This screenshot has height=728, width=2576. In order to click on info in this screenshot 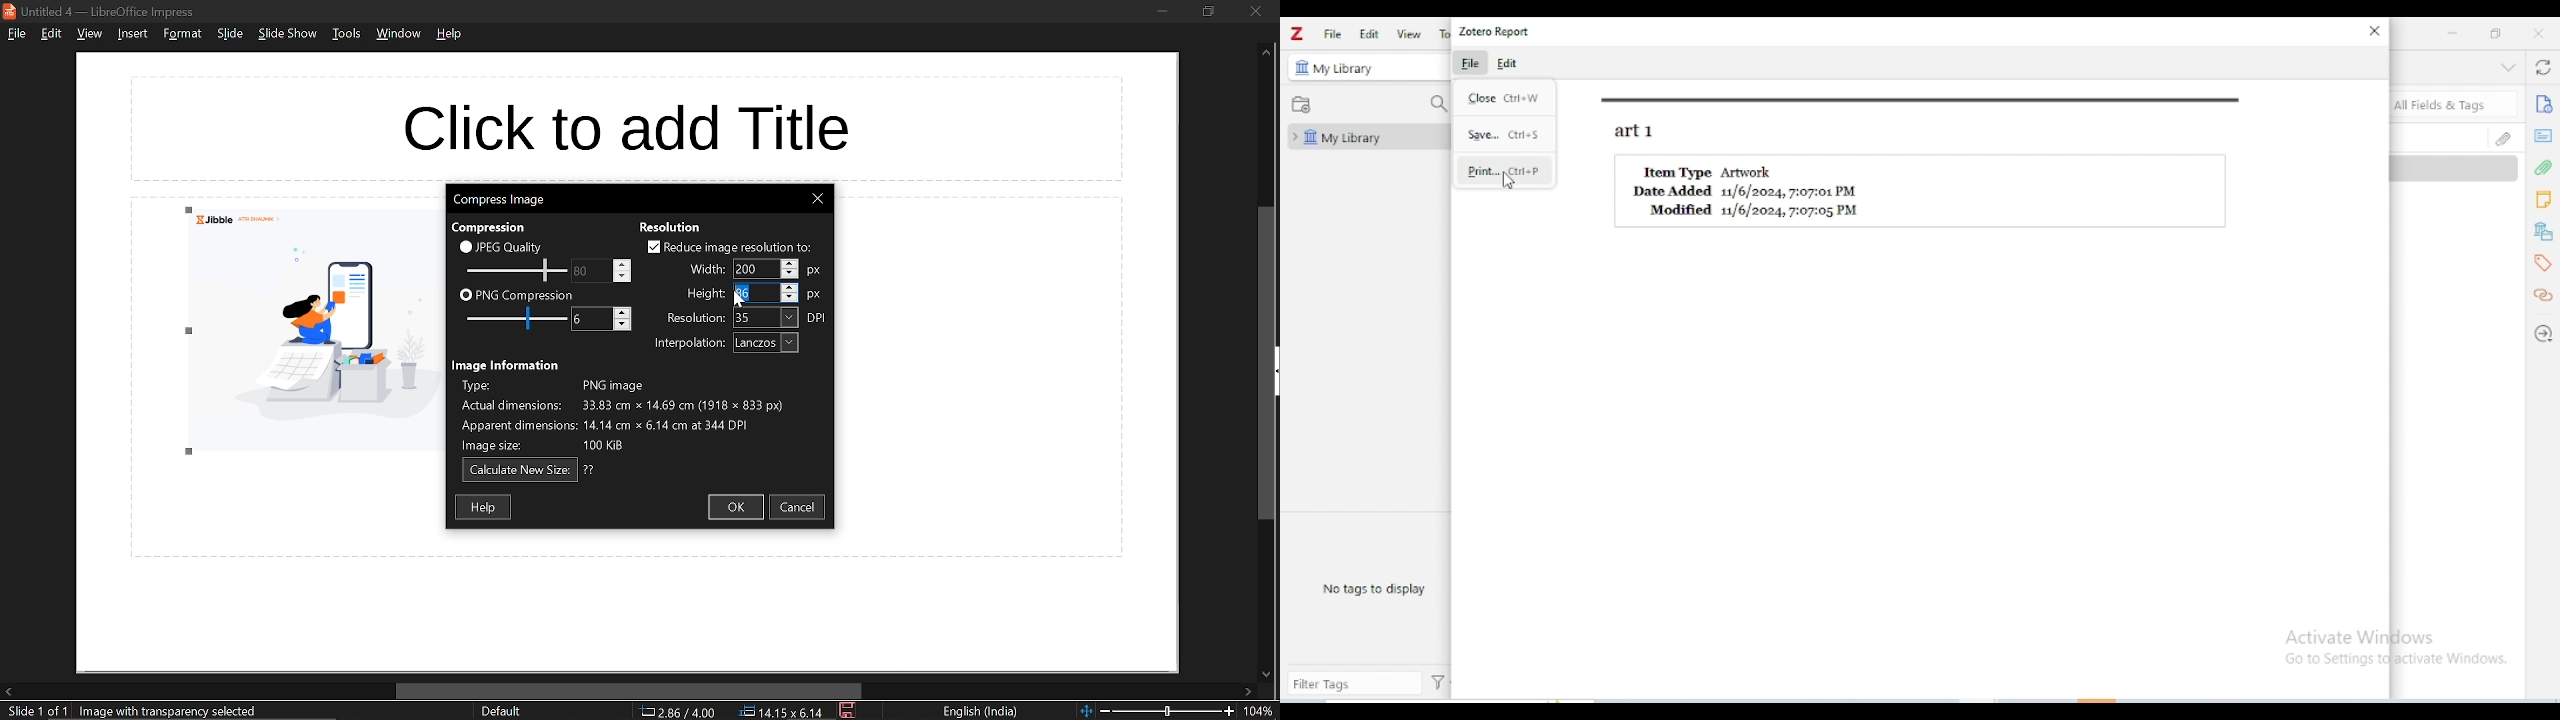, I will do `click(2544, 104)`.